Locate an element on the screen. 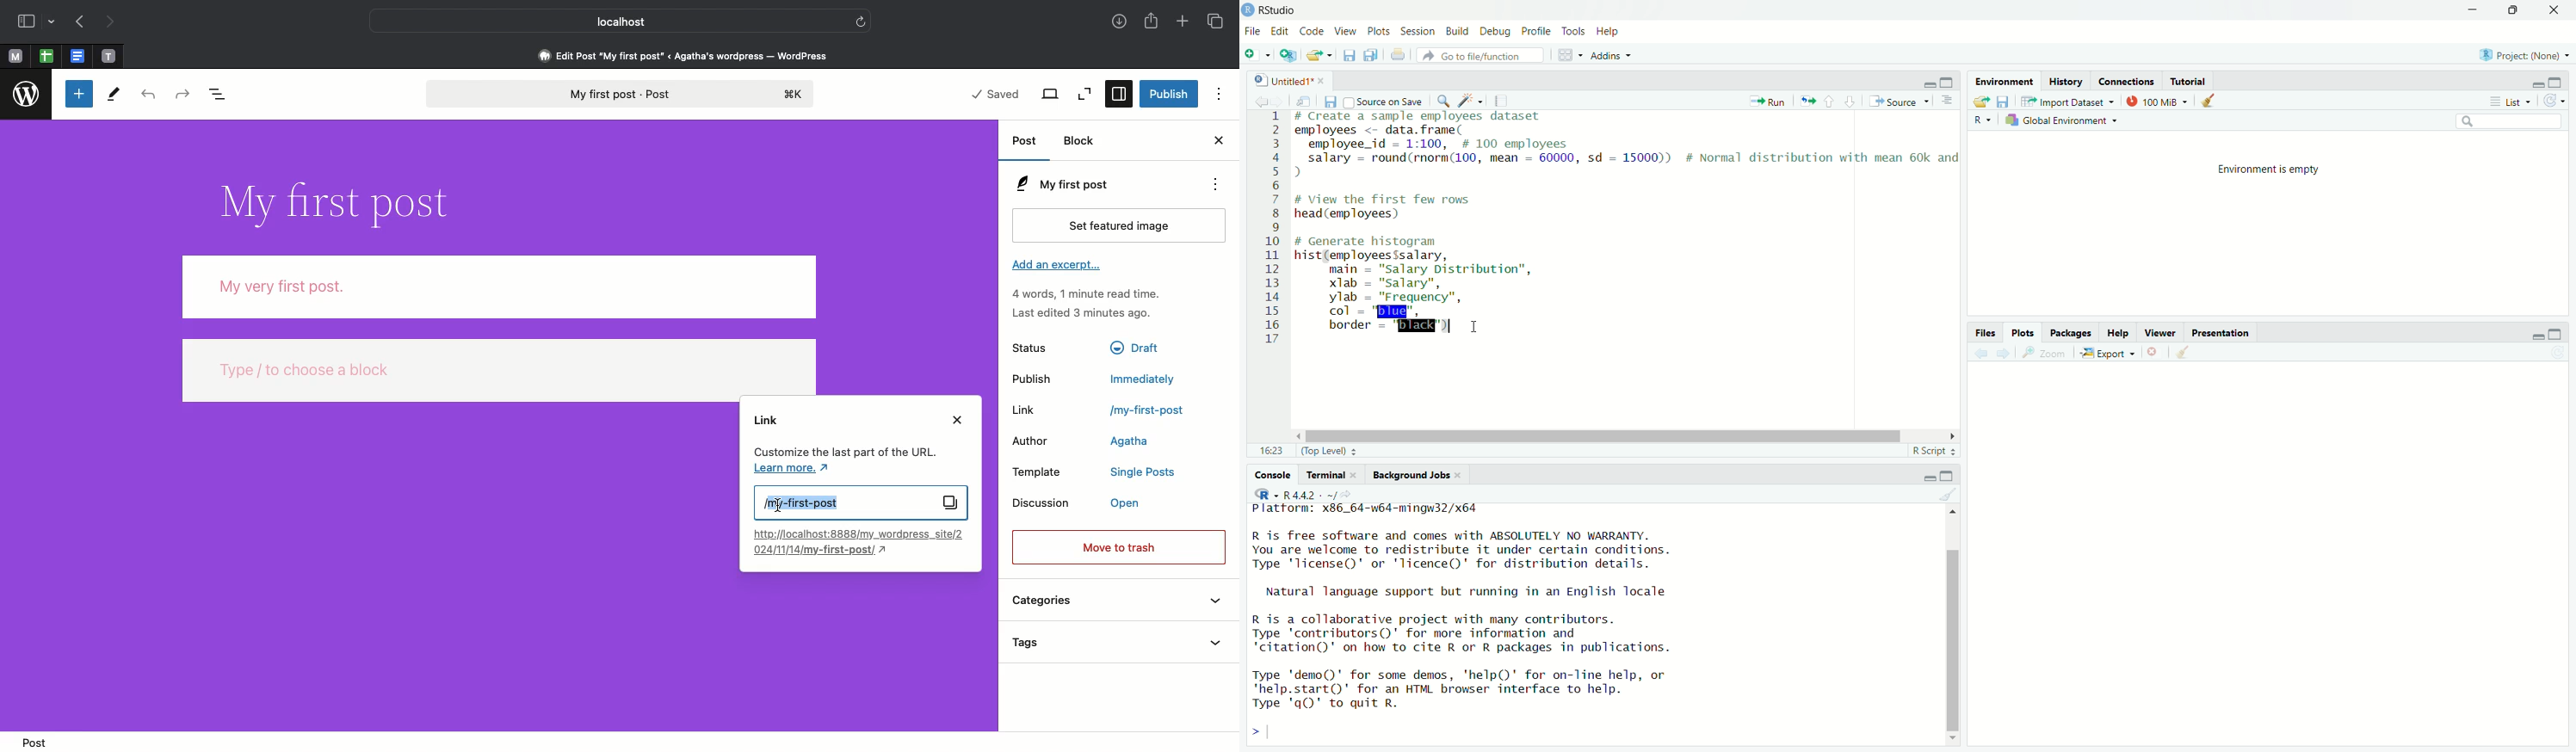  close is located at coordinates (2556, 10).